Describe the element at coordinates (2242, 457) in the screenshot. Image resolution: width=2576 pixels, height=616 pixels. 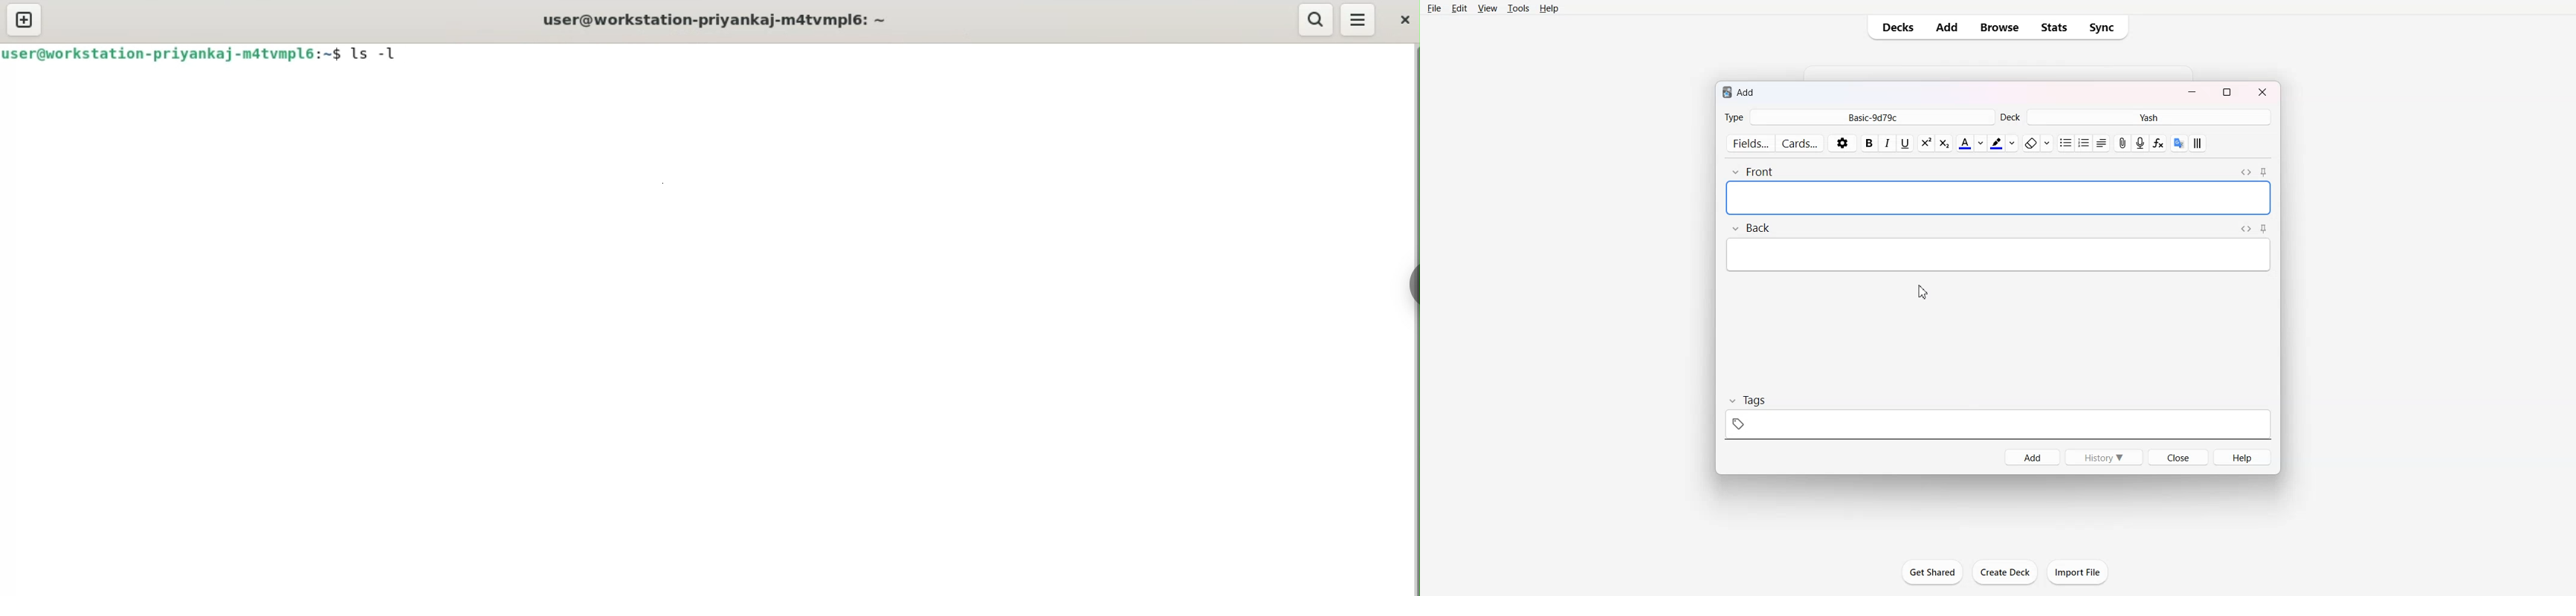
I see `Help` at that location.